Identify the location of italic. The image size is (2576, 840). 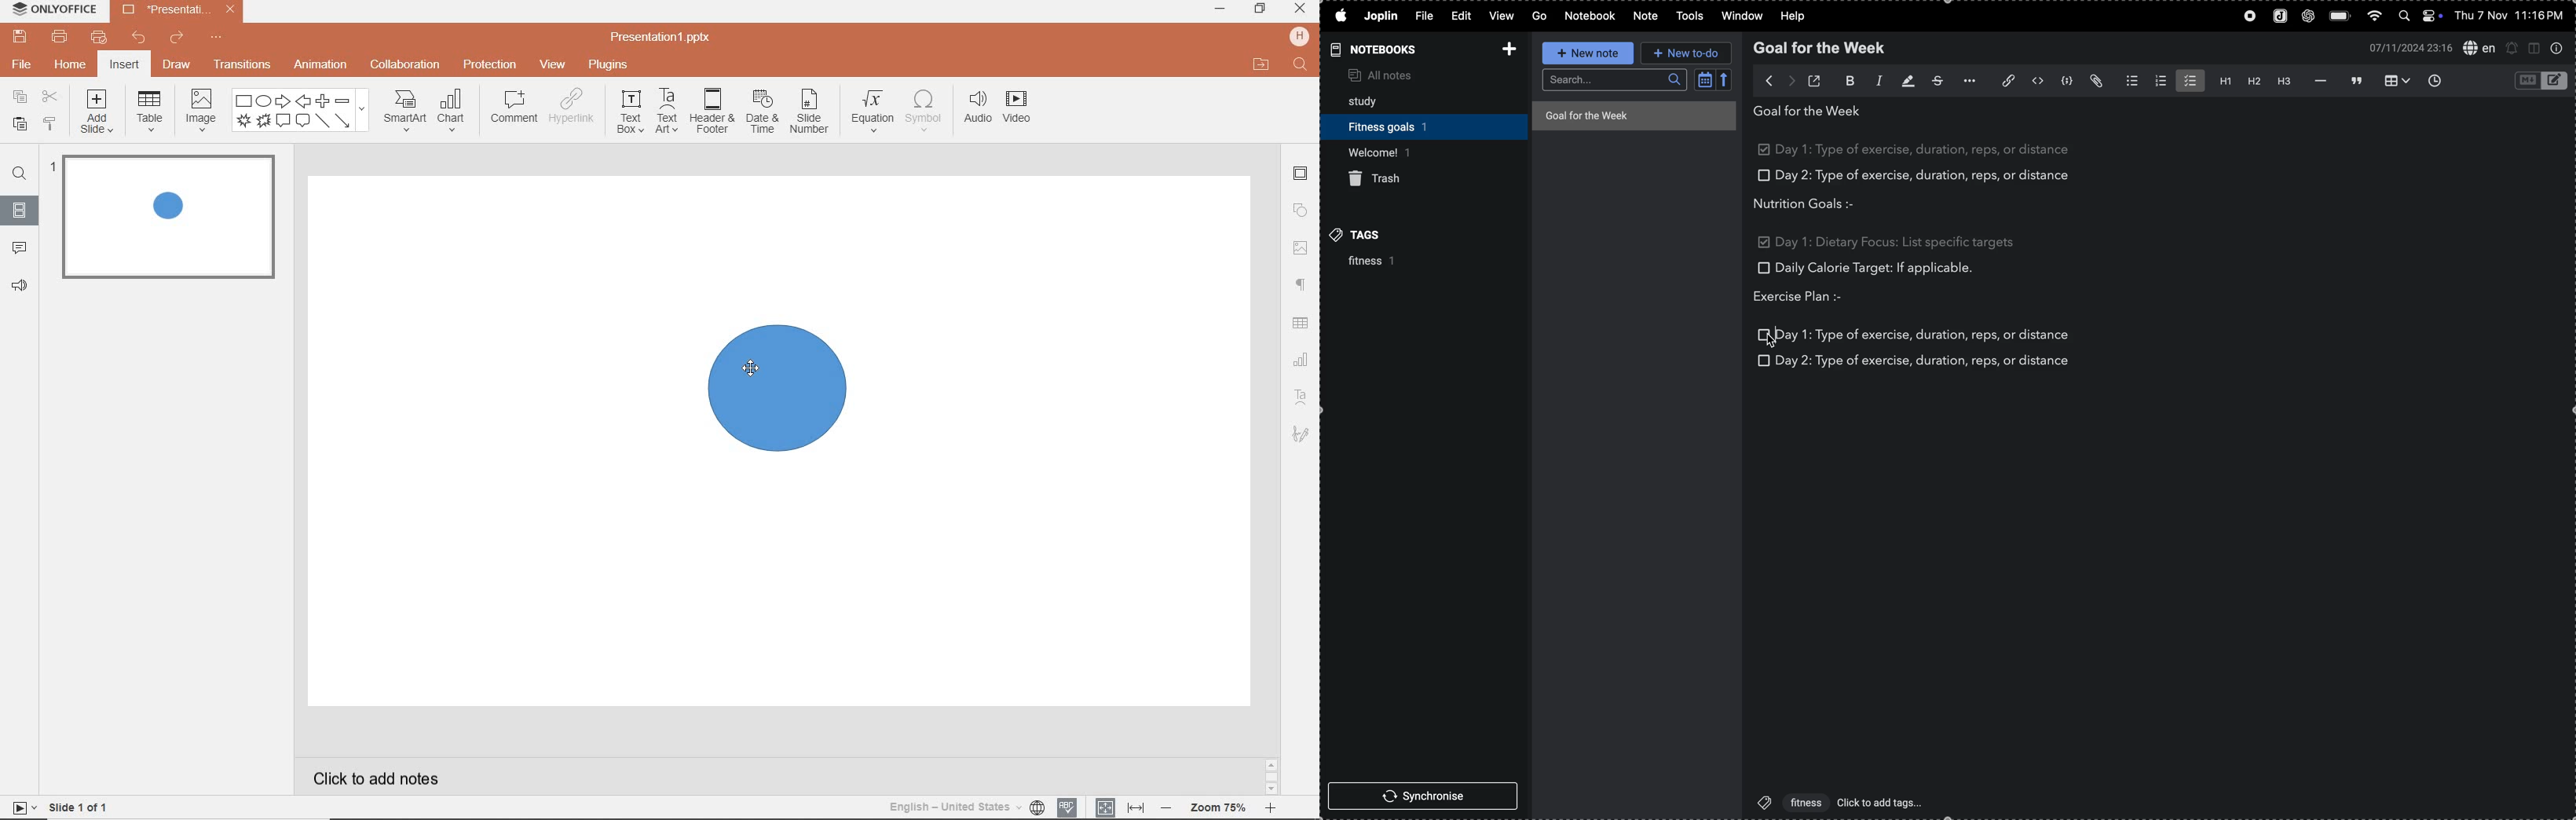
(1873, 82).